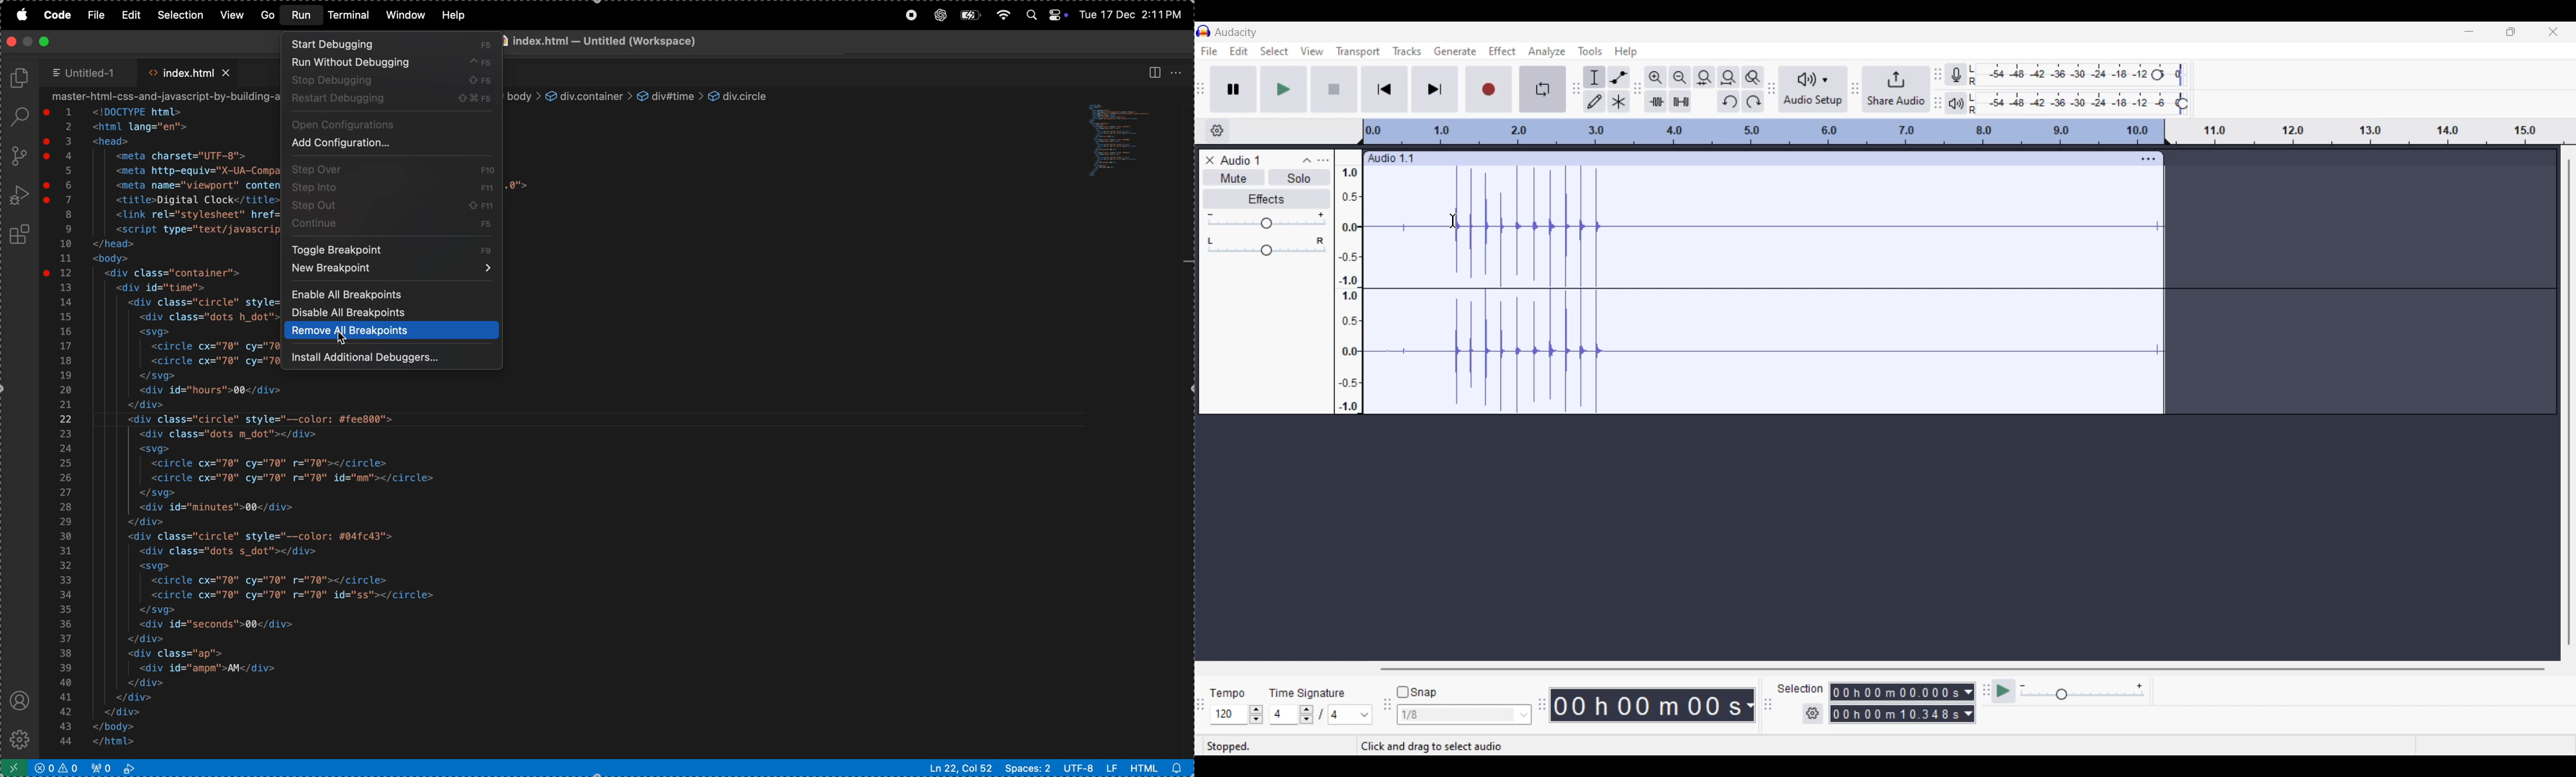 This screenshot has width=2576, height=784. Describe the element at coordinates (1956, 104) in the screenshot. I see `Playback meter` at that location.